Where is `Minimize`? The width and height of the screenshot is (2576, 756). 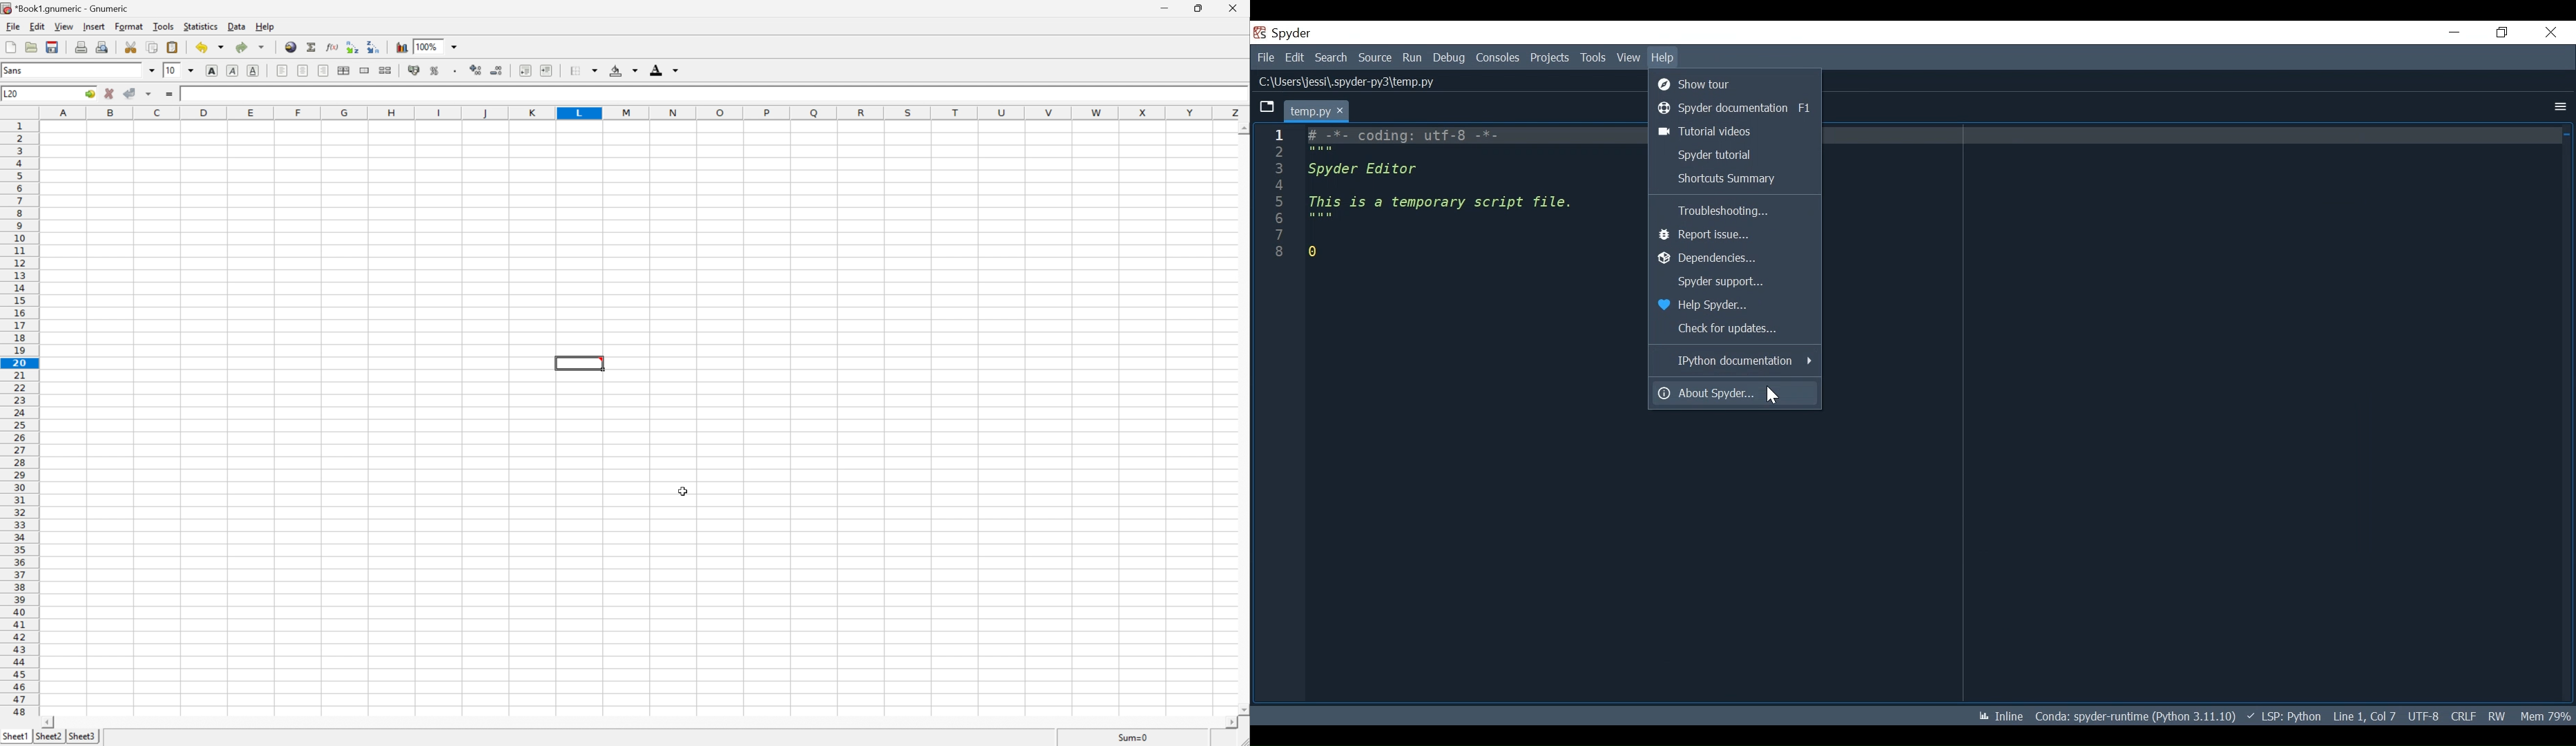 Minimize is located at coordinates (2454, 32).